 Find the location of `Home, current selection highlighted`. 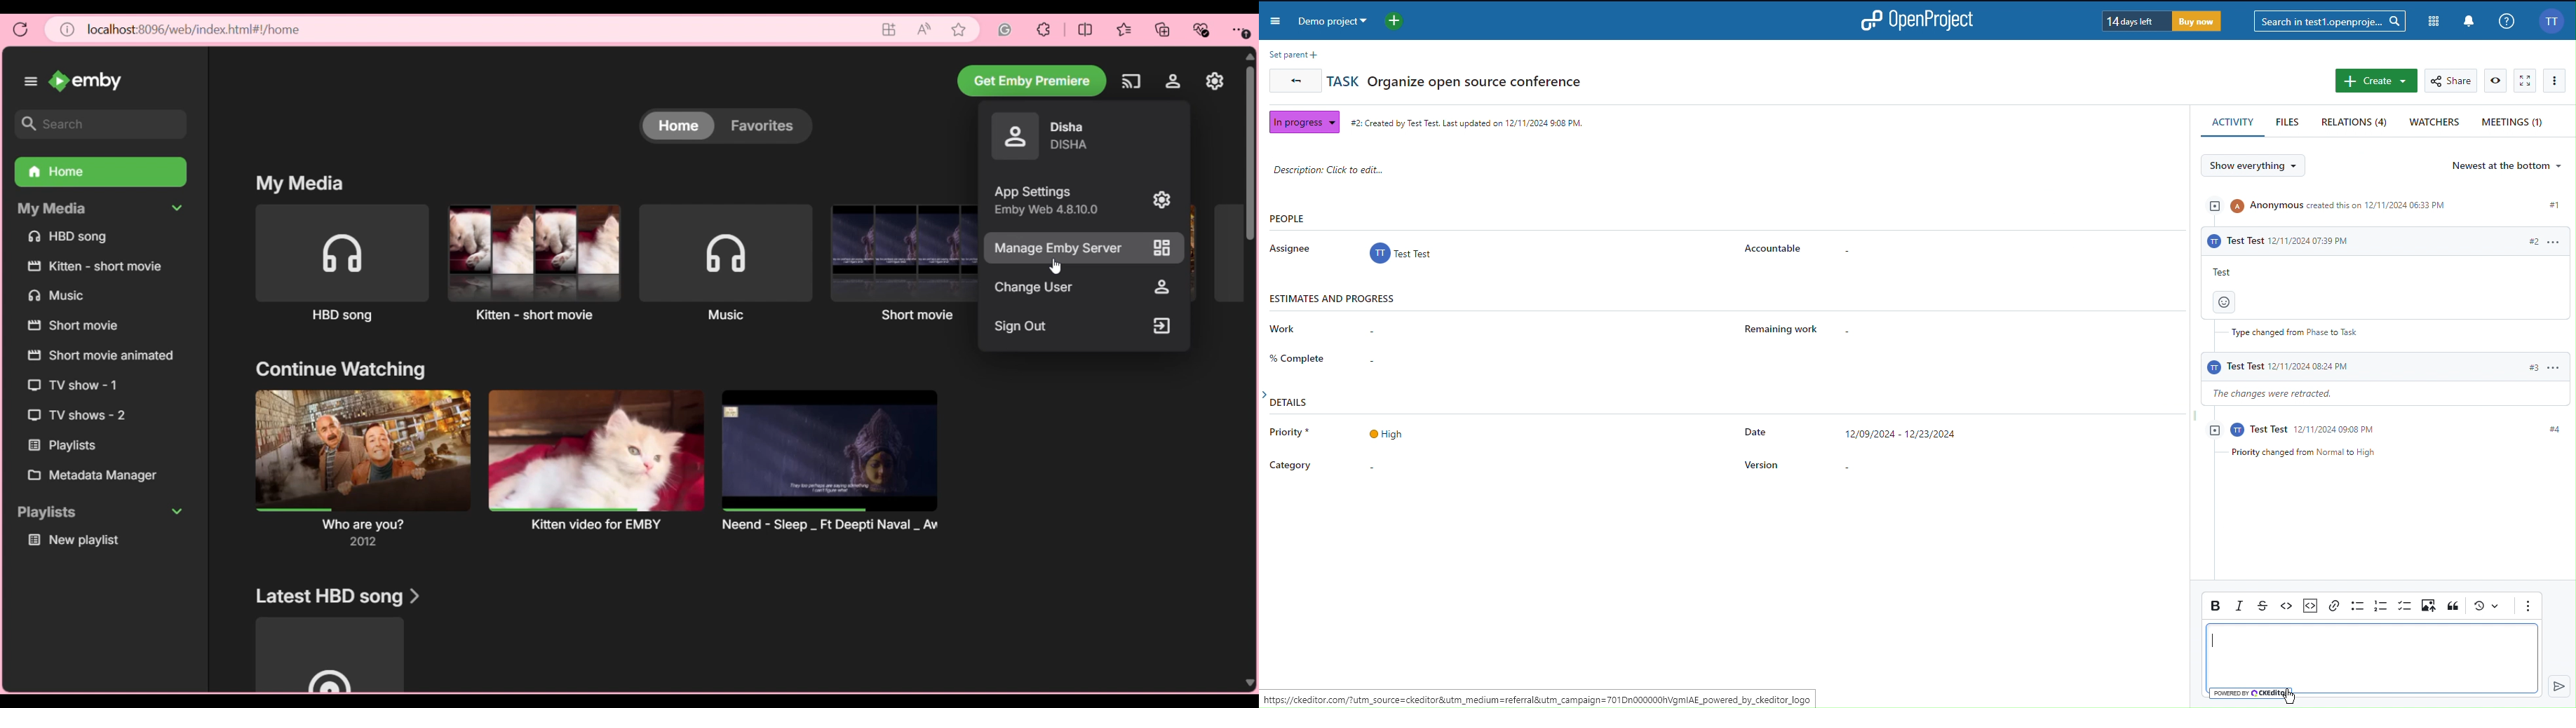

Home, current selection highlighted is located at coordinates (101, 172).